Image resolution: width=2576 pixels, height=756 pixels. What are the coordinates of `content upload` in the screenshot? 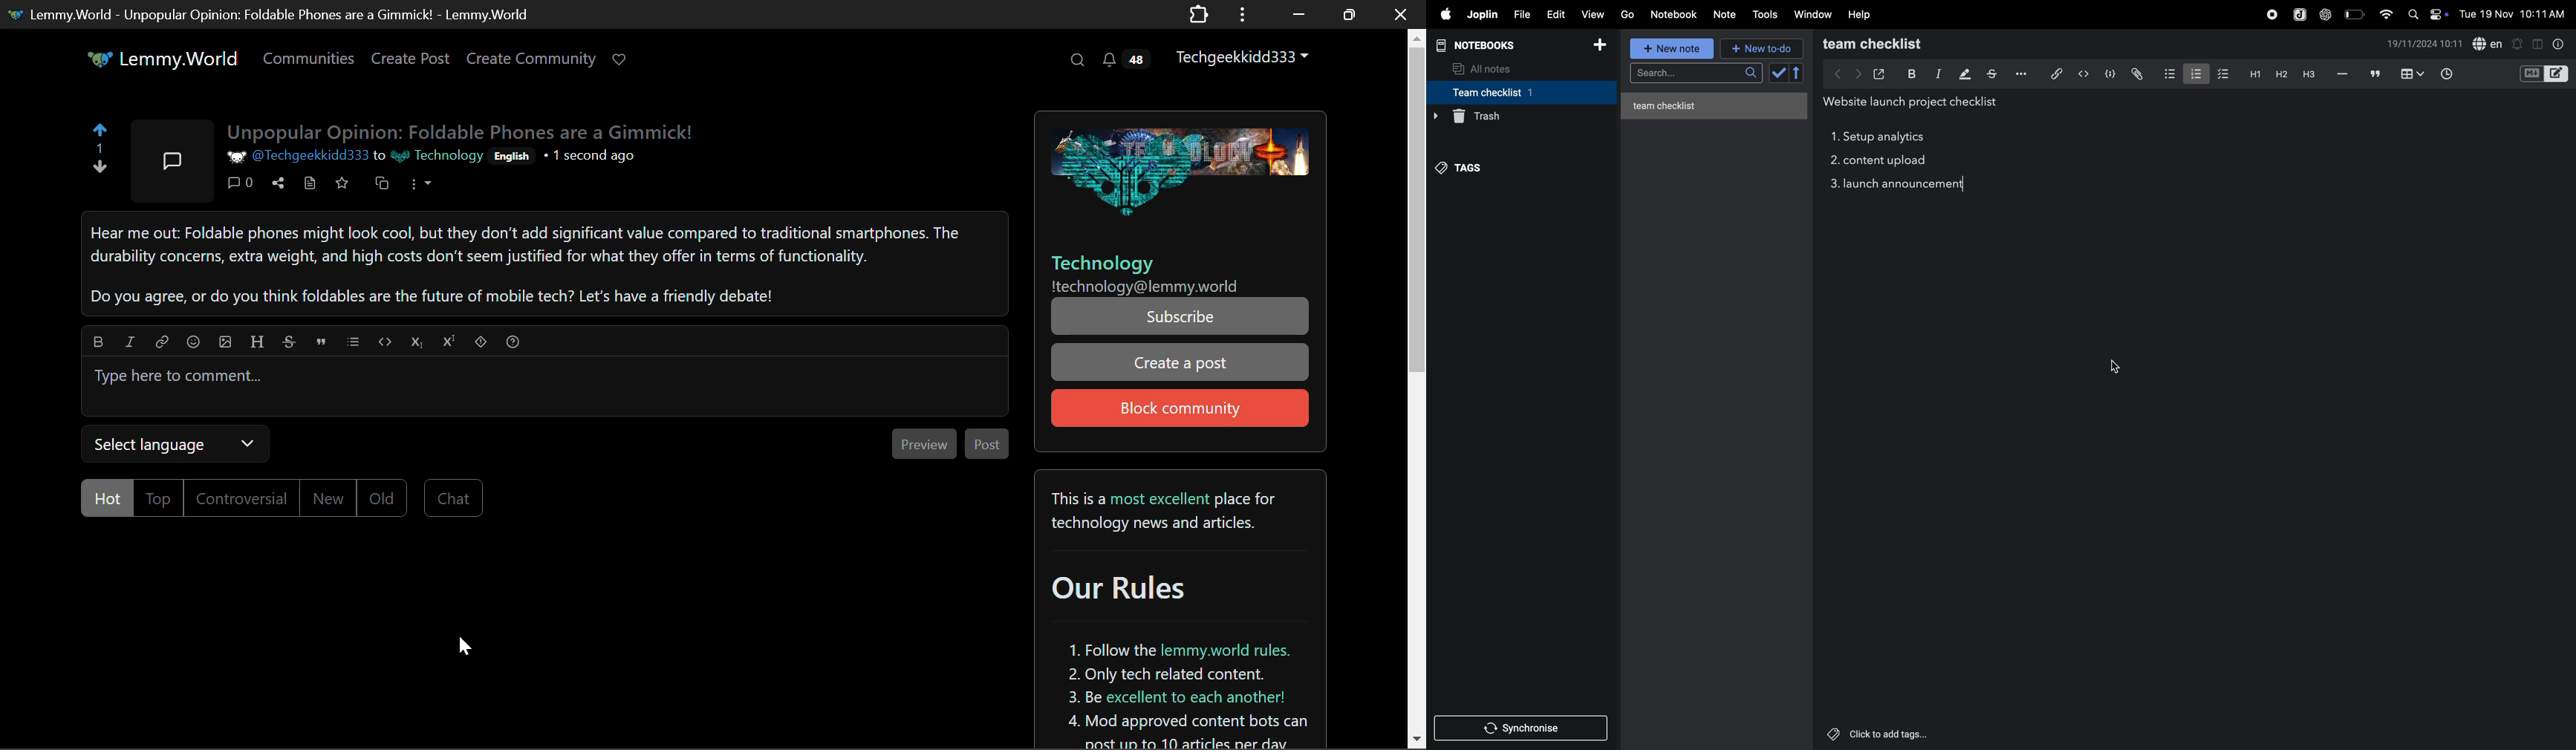 It's located at (1891, 160).